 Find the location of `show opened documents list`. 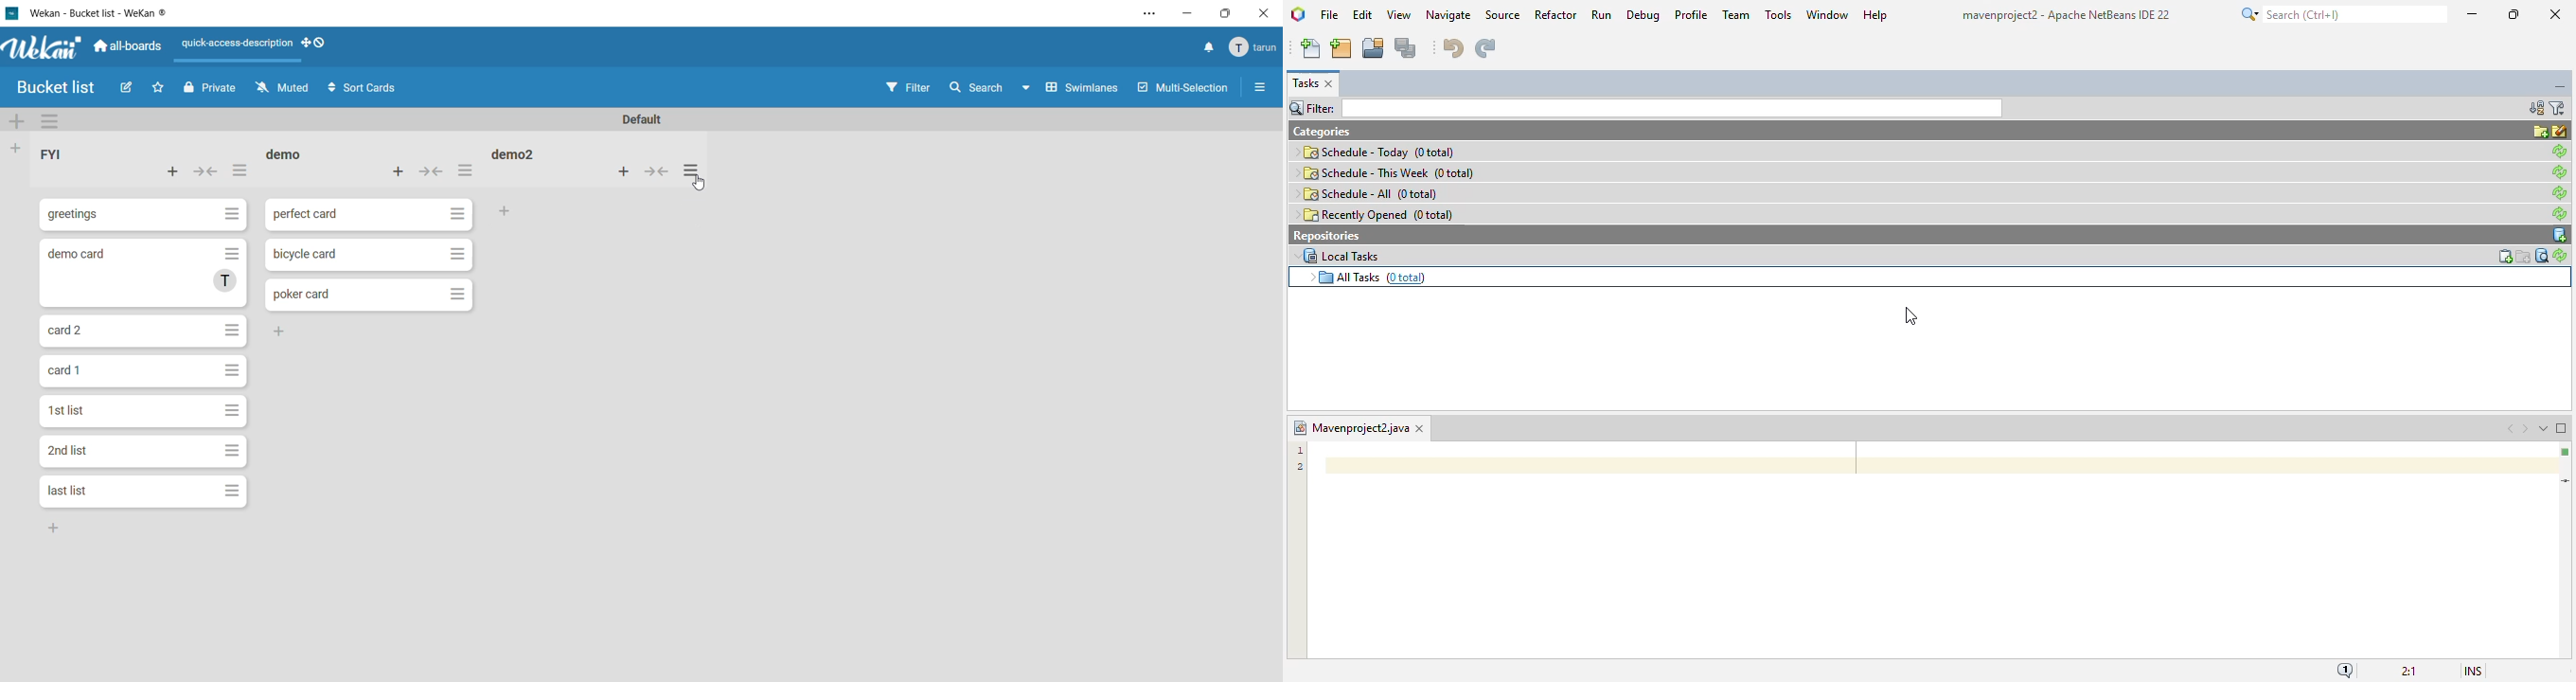

show opened documents list is located at coordinates (2542, 428).